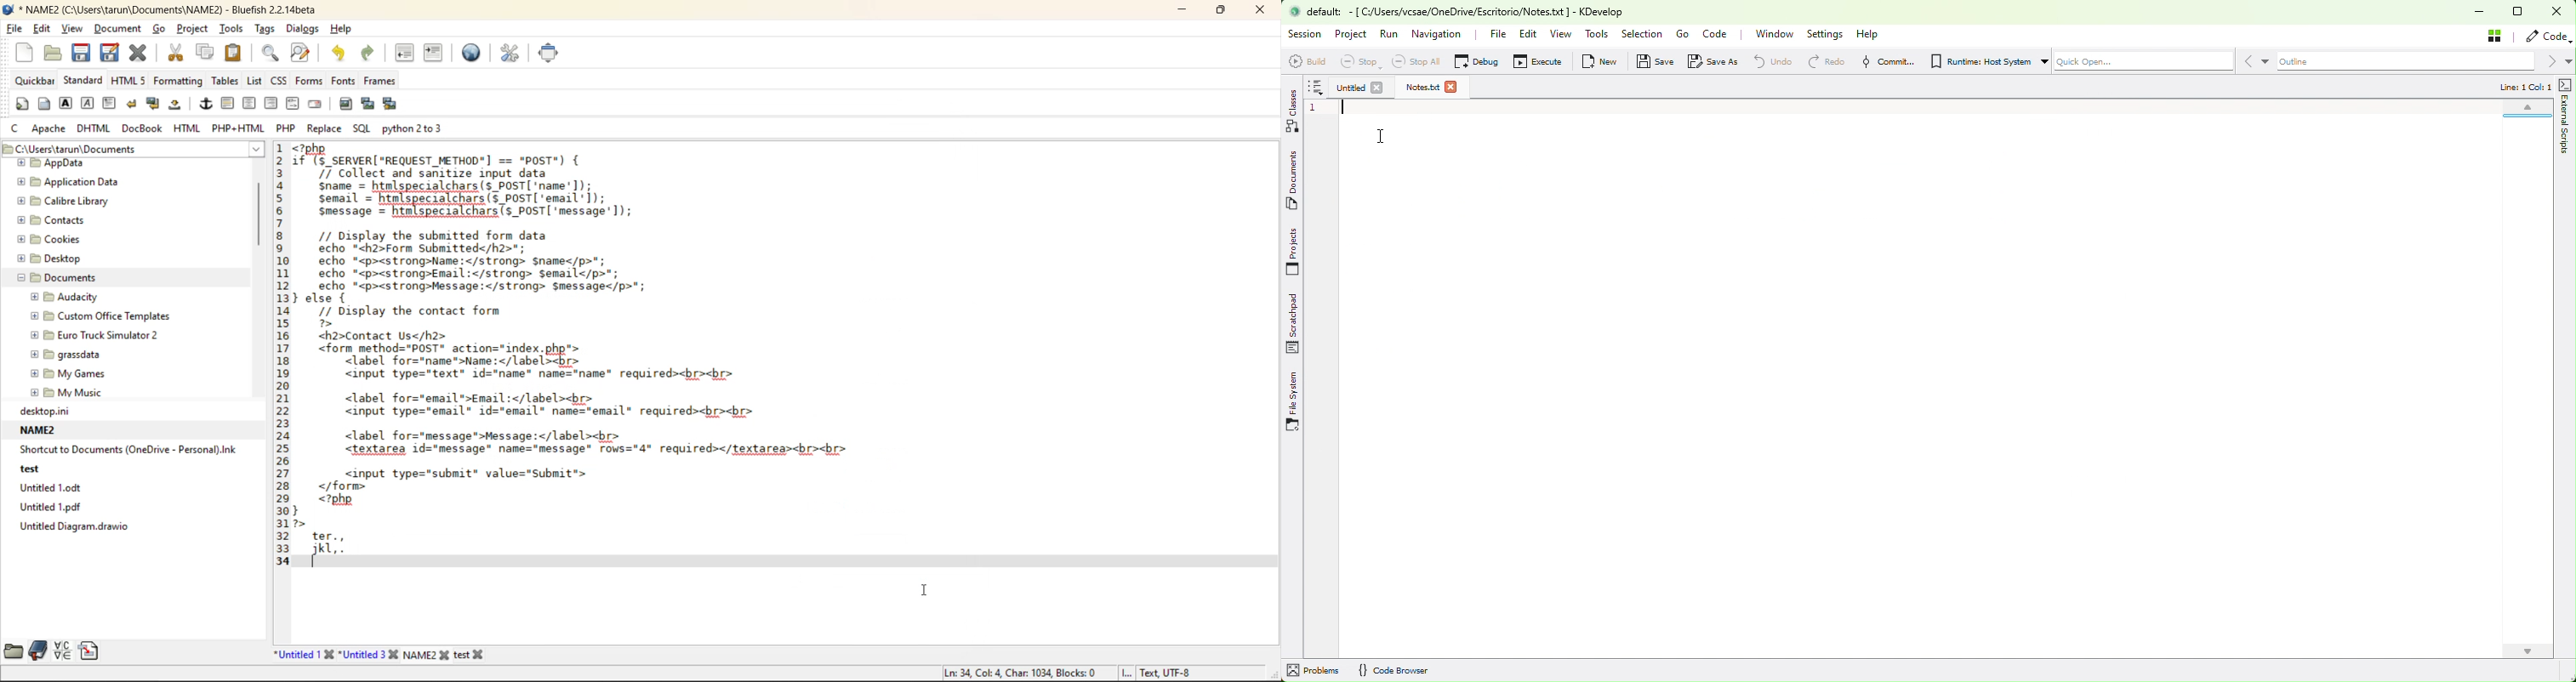 Image resolution: width=2576 pixels, height=700 pixels. Describe the element at coordinates (15, 29) in the screenshot. I see `file` at that location.